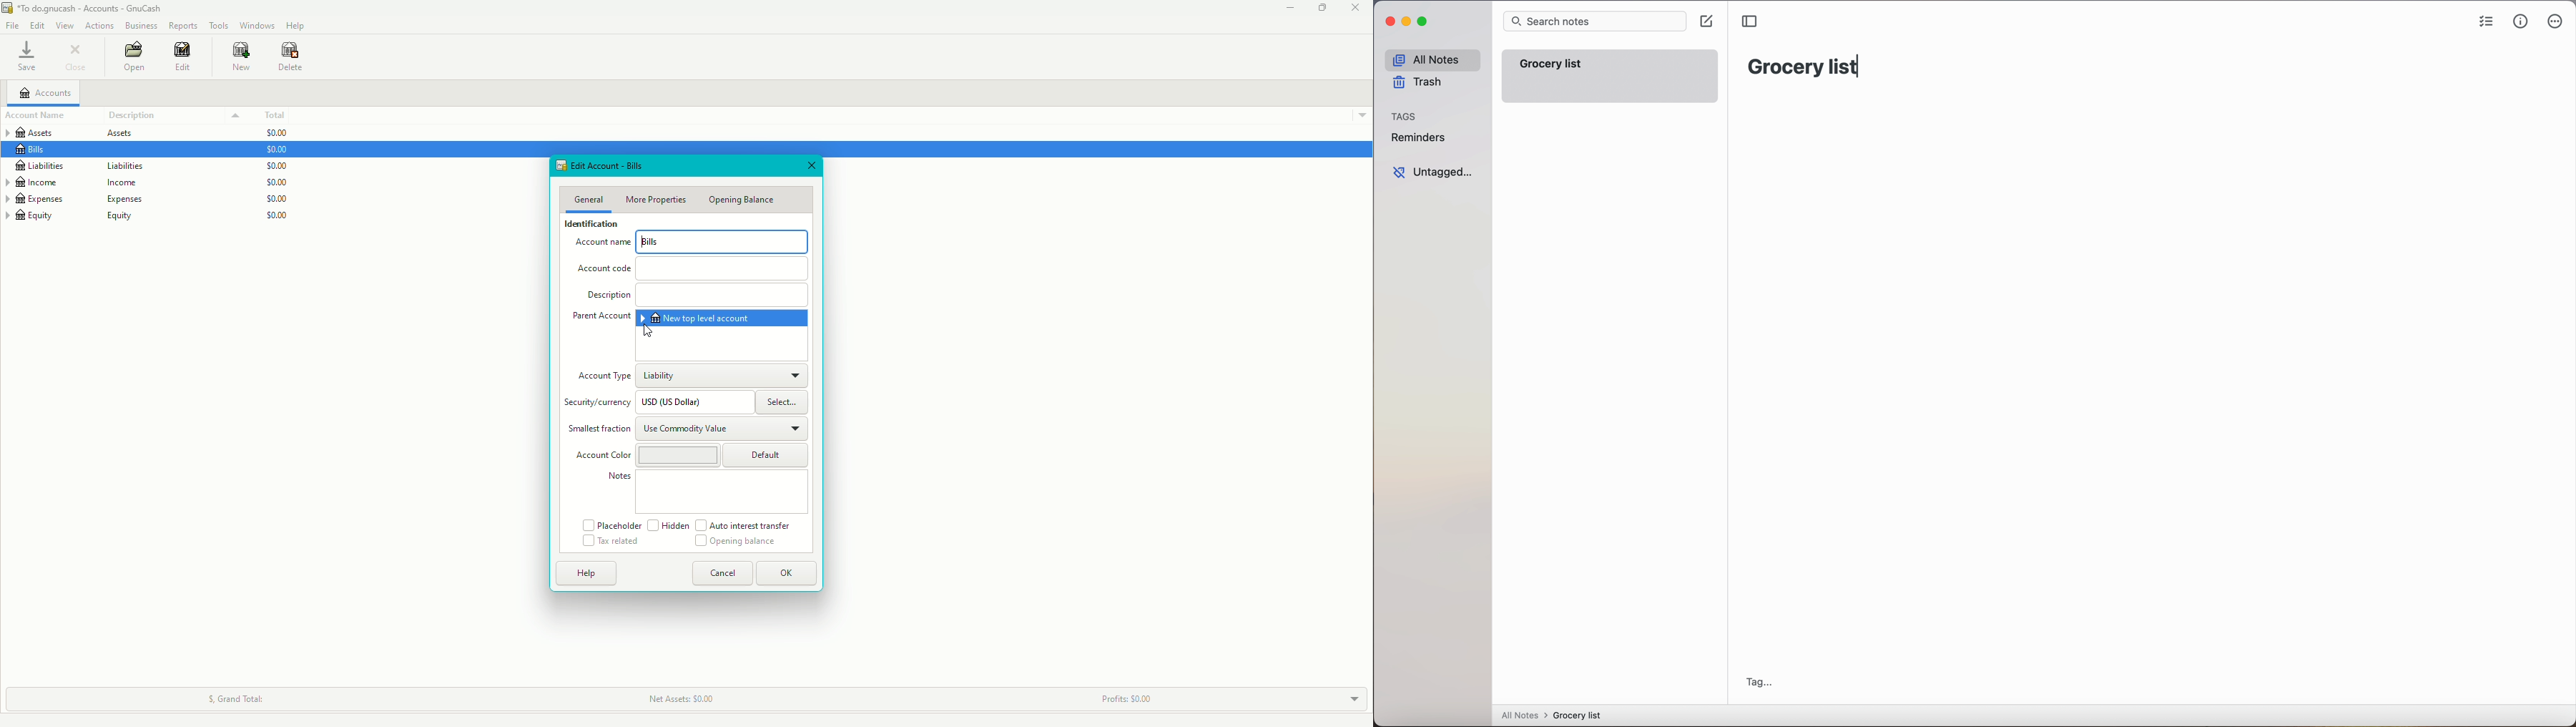  I want to click on Equity, so click(76, 220).